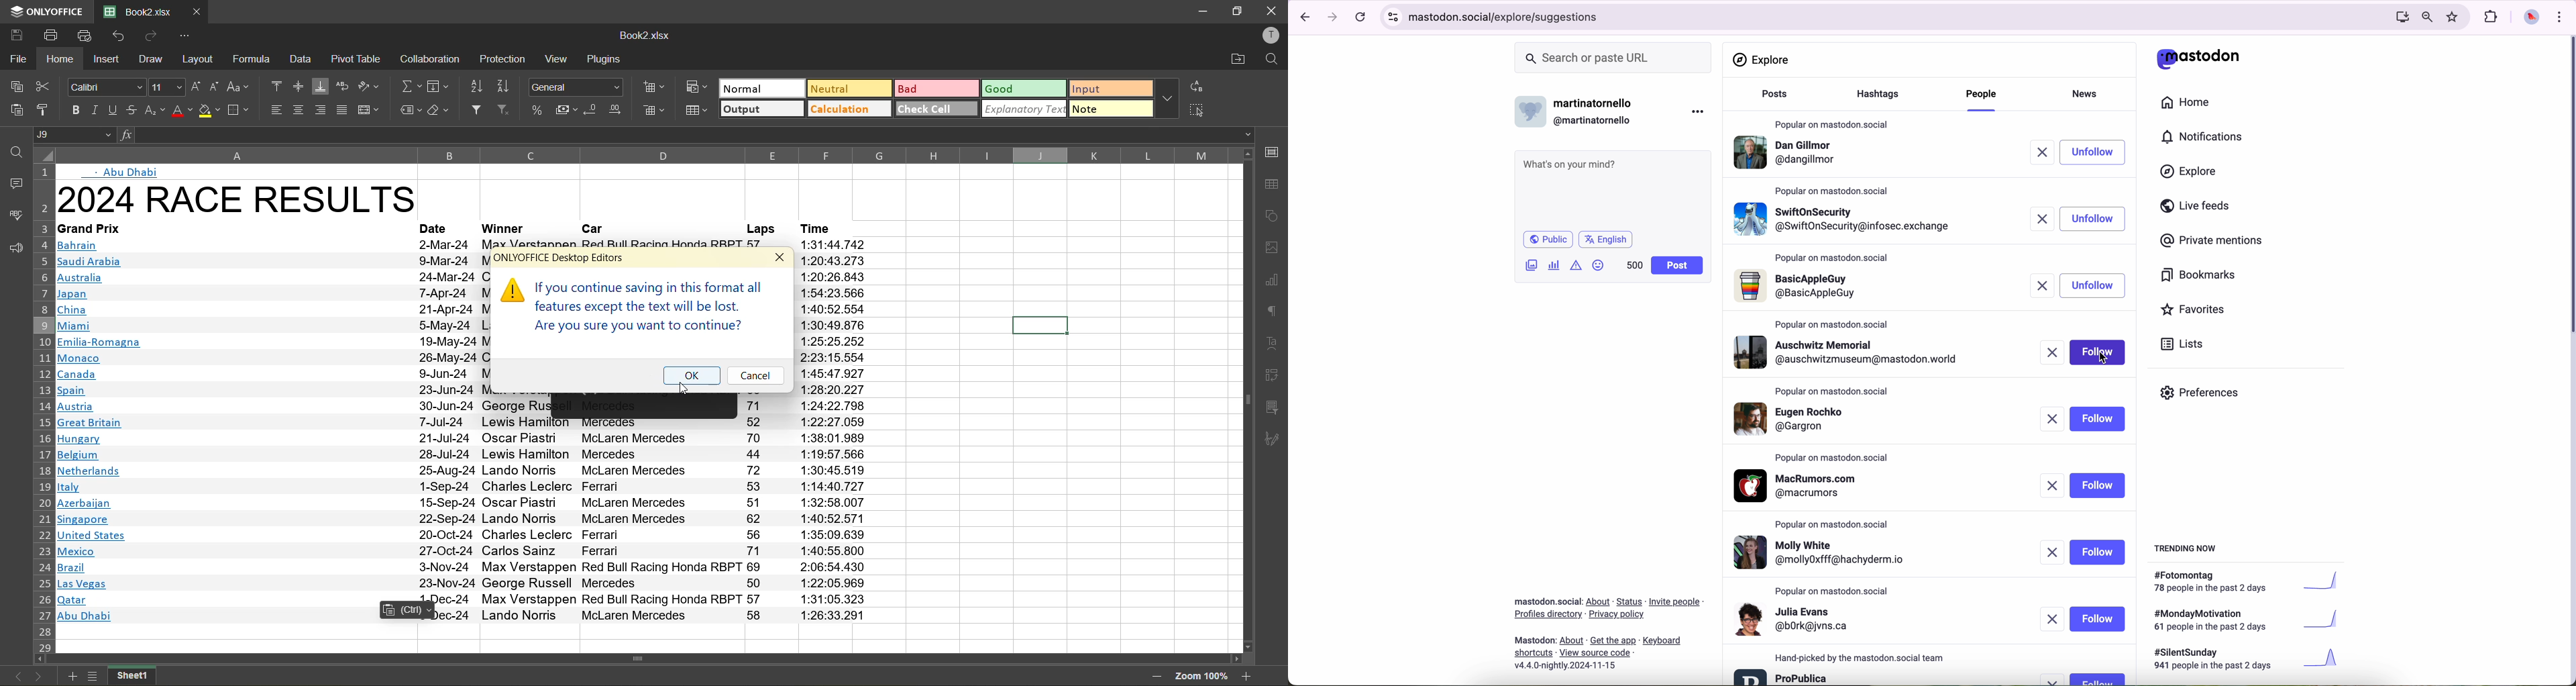 The image size is (2576, 700). I want to click on attach image, so click(1532, 265).